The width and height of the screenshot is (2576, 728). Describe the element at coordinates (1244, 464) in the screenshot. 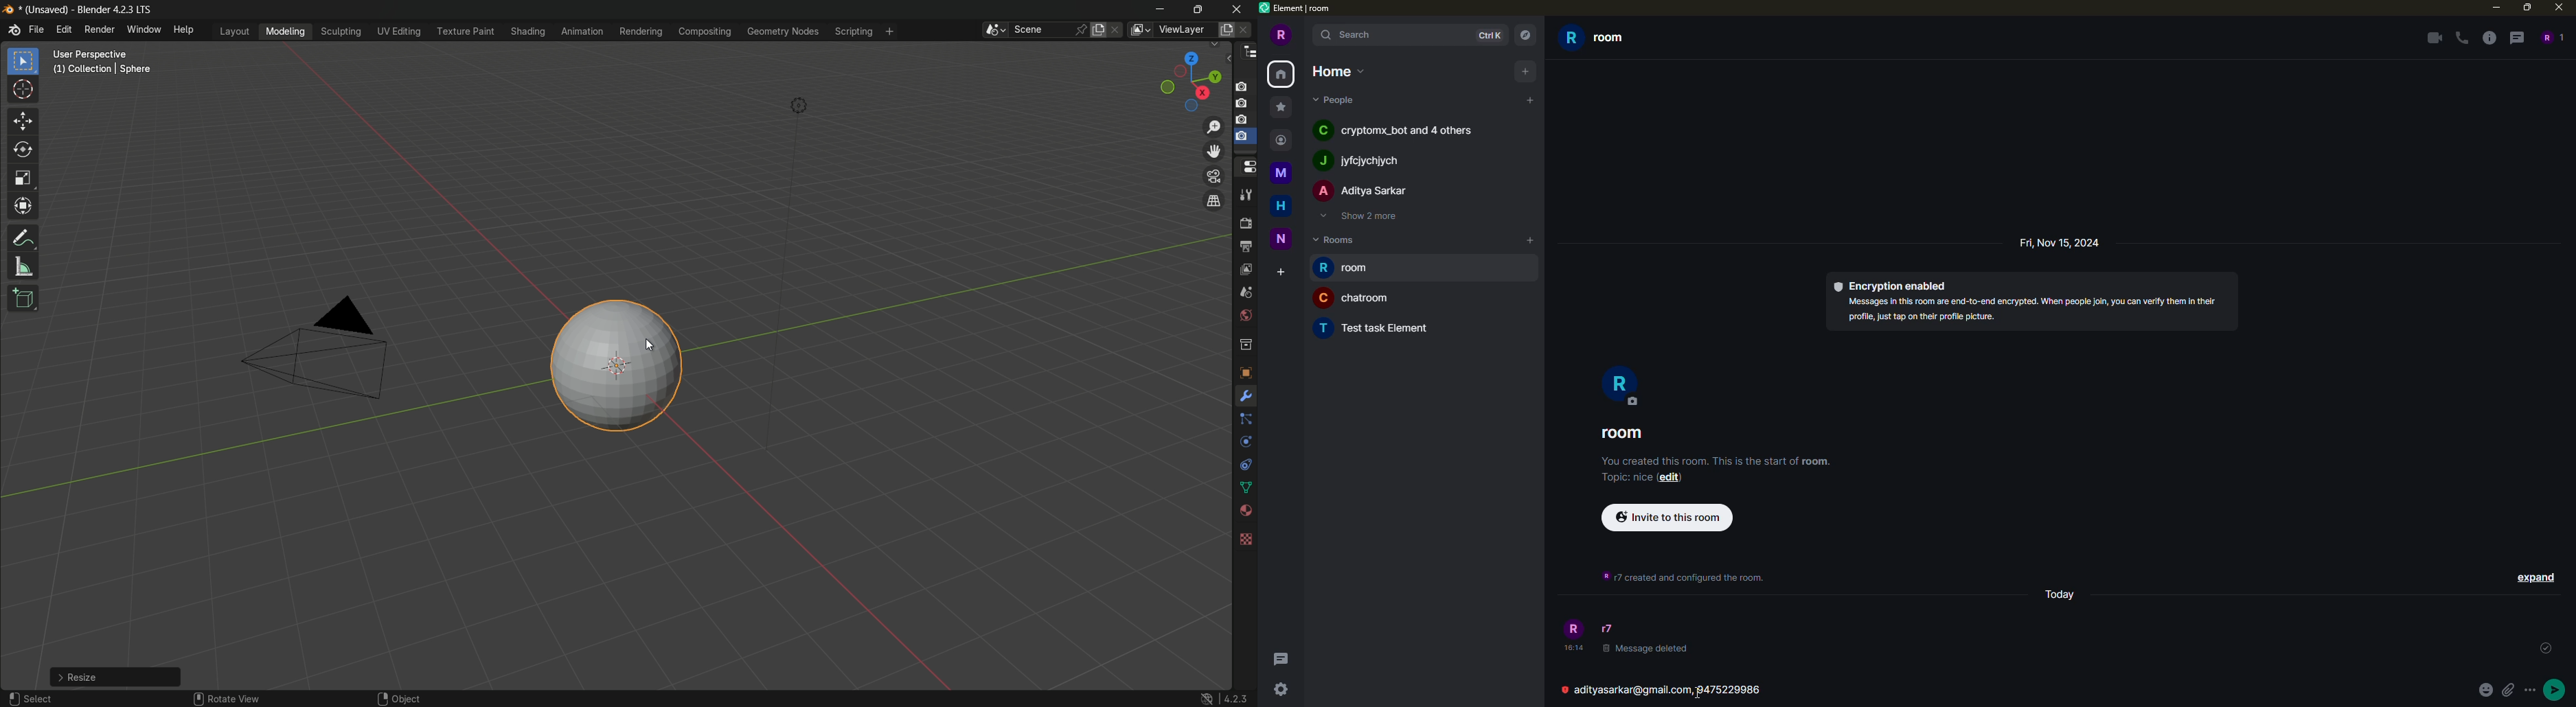

I see `constraint` at that location.